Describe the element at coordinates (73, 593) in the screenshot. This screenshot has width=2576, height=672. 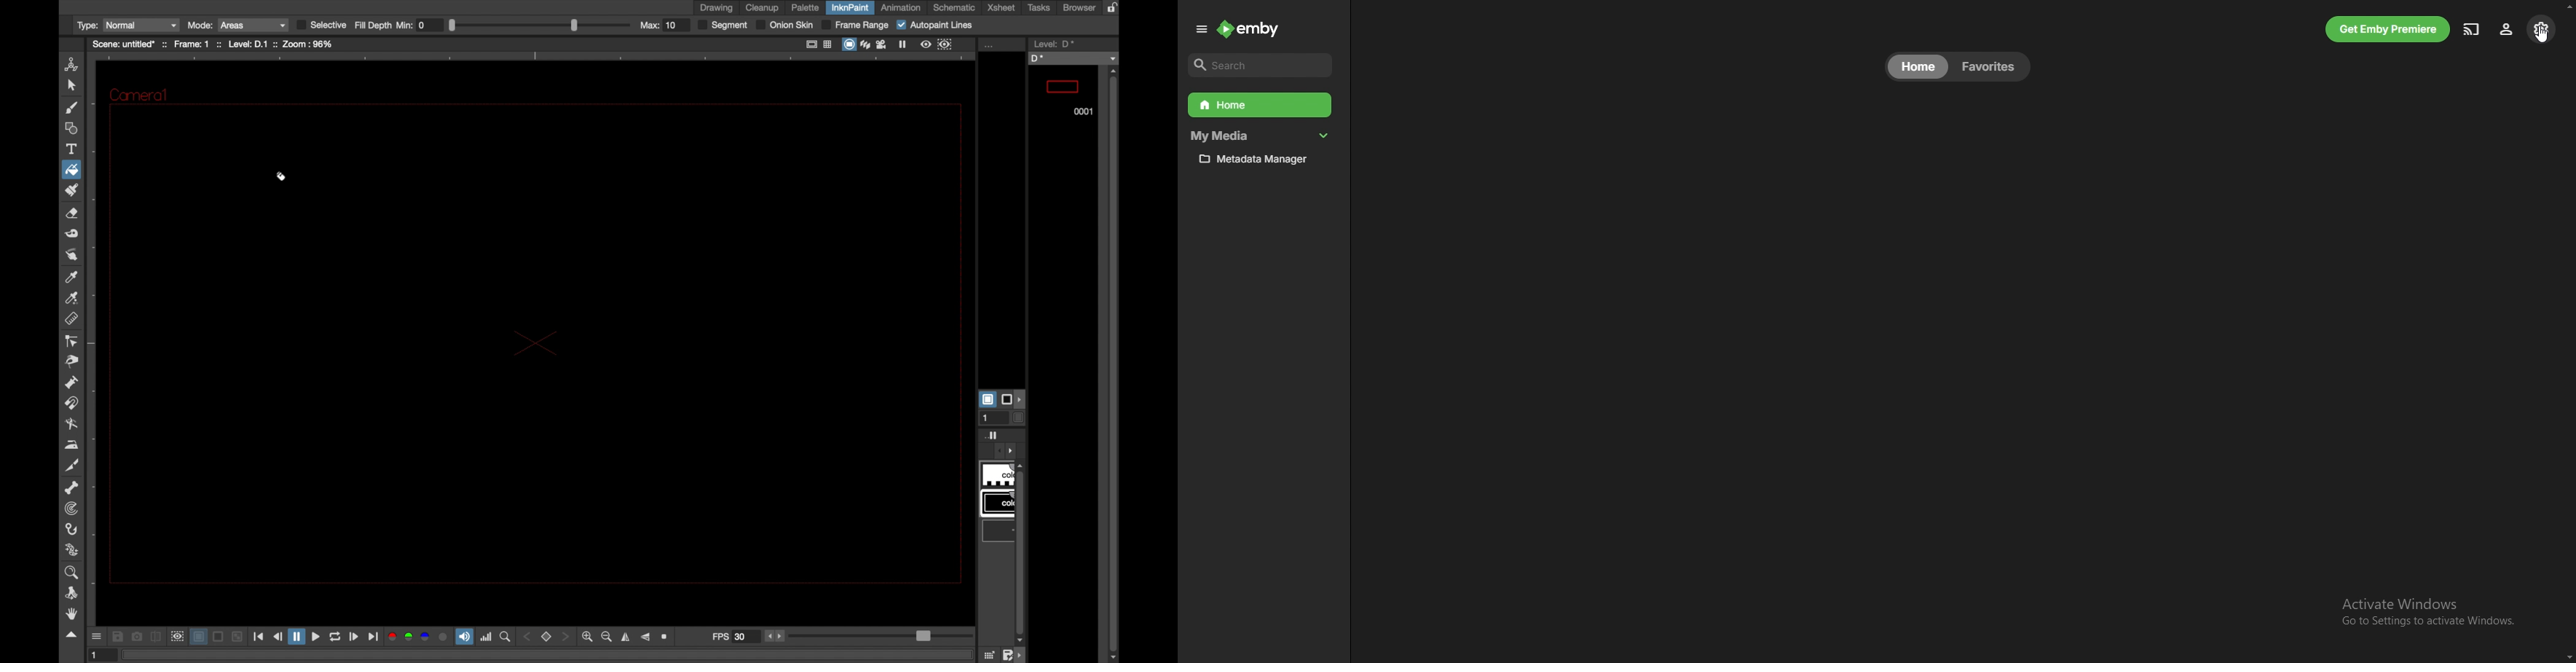
I see `rotate tool` at that location.